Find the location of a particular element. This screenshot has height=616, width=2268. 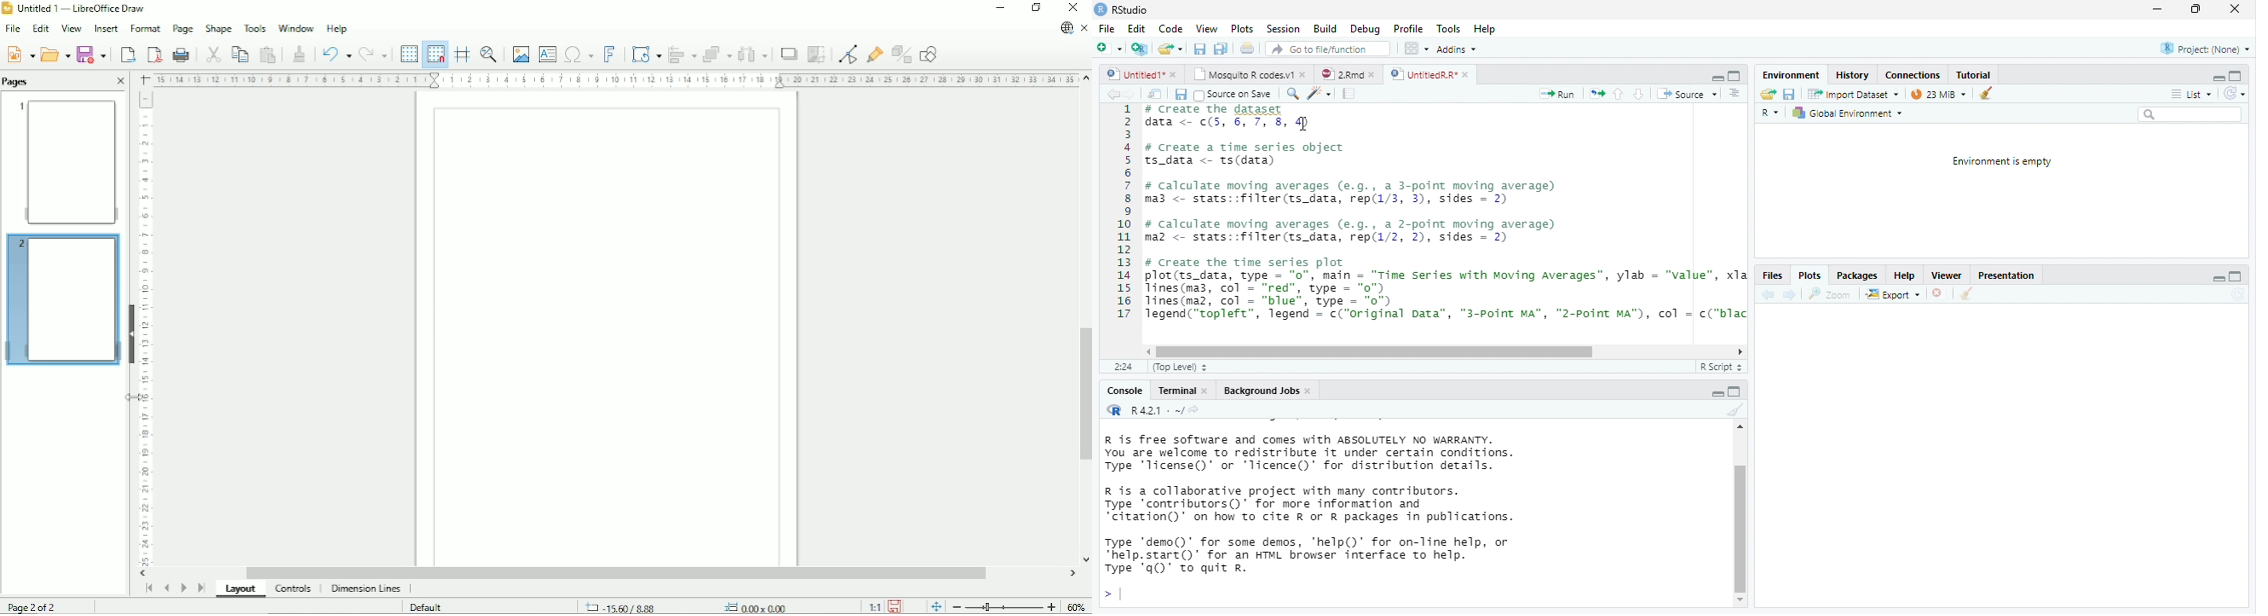

Page is located at coordinates (182, 29).